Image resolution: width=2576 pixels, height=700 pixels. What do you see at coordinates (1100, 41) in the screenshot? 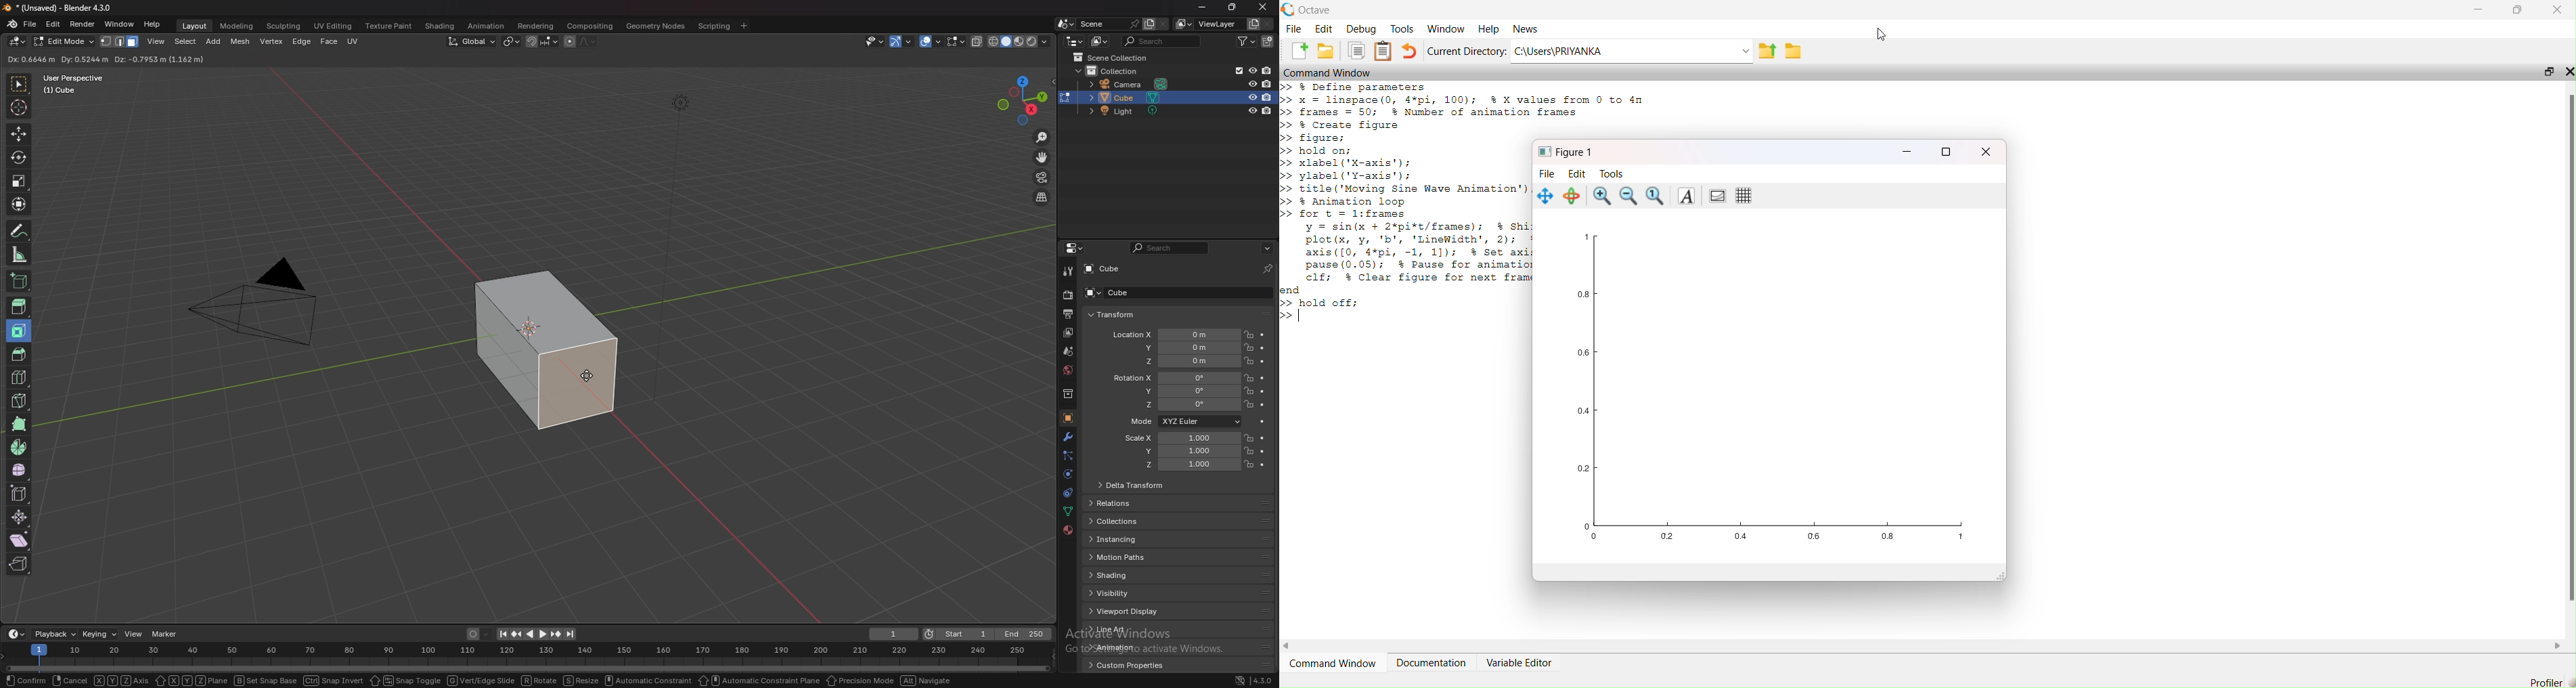
I see `display mode` at bounding box center [1100, 41].